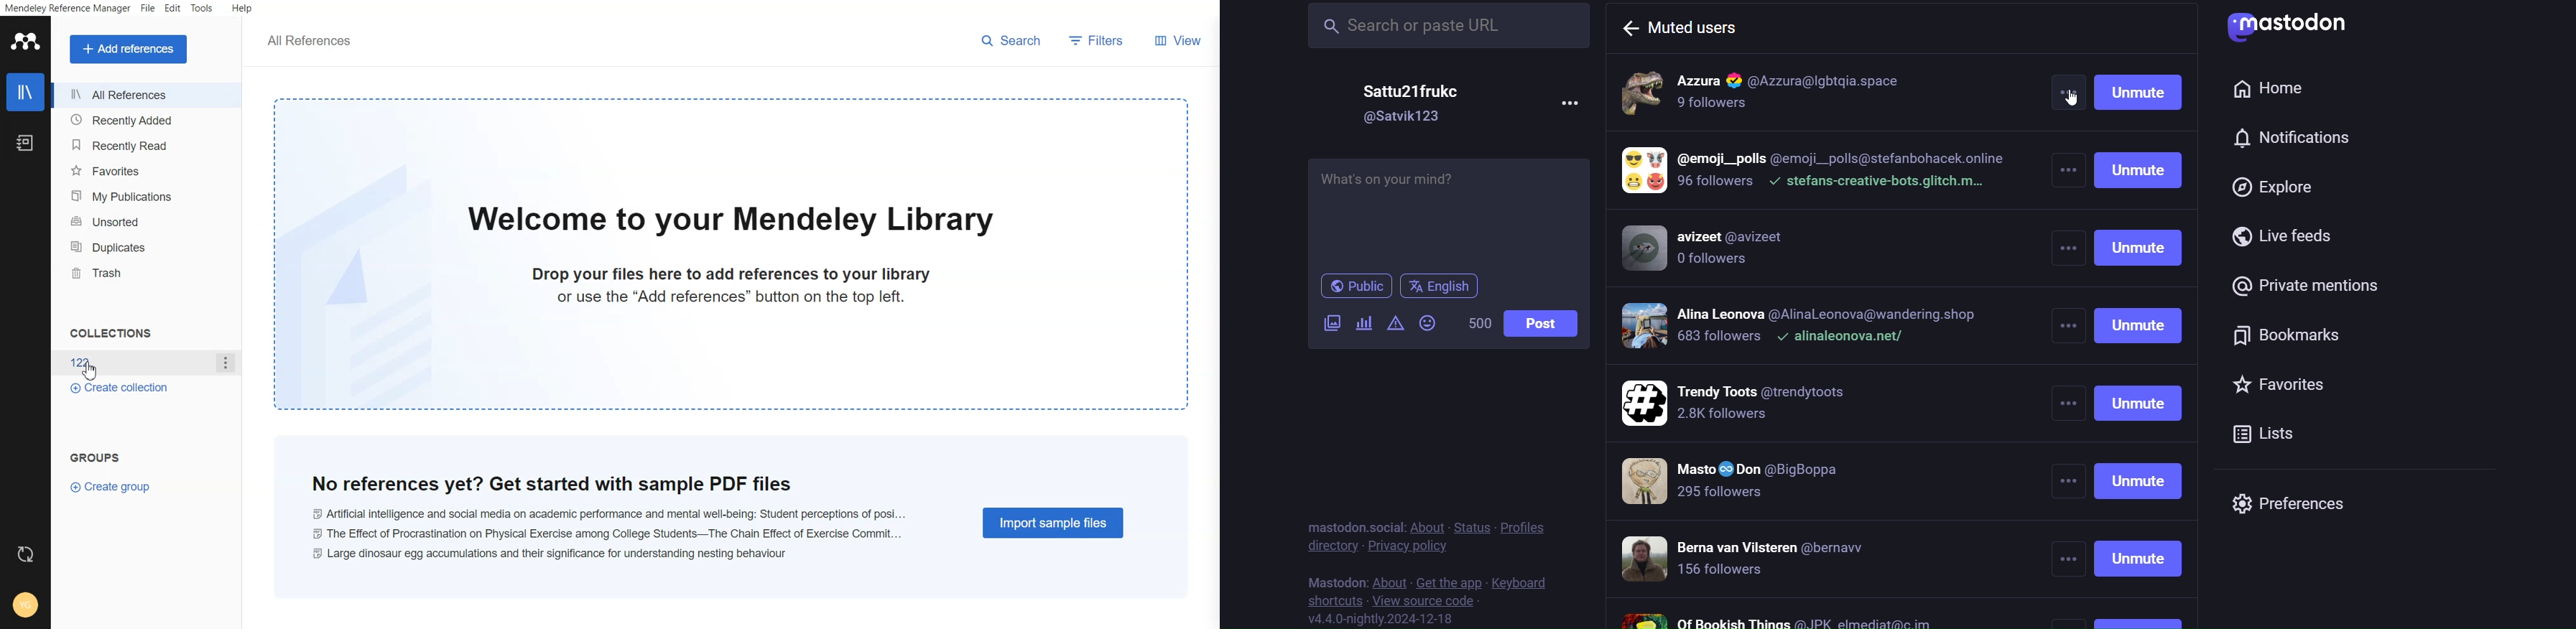 The image size is (2576, 644). I want to click on content warning, so click(1394, 321).